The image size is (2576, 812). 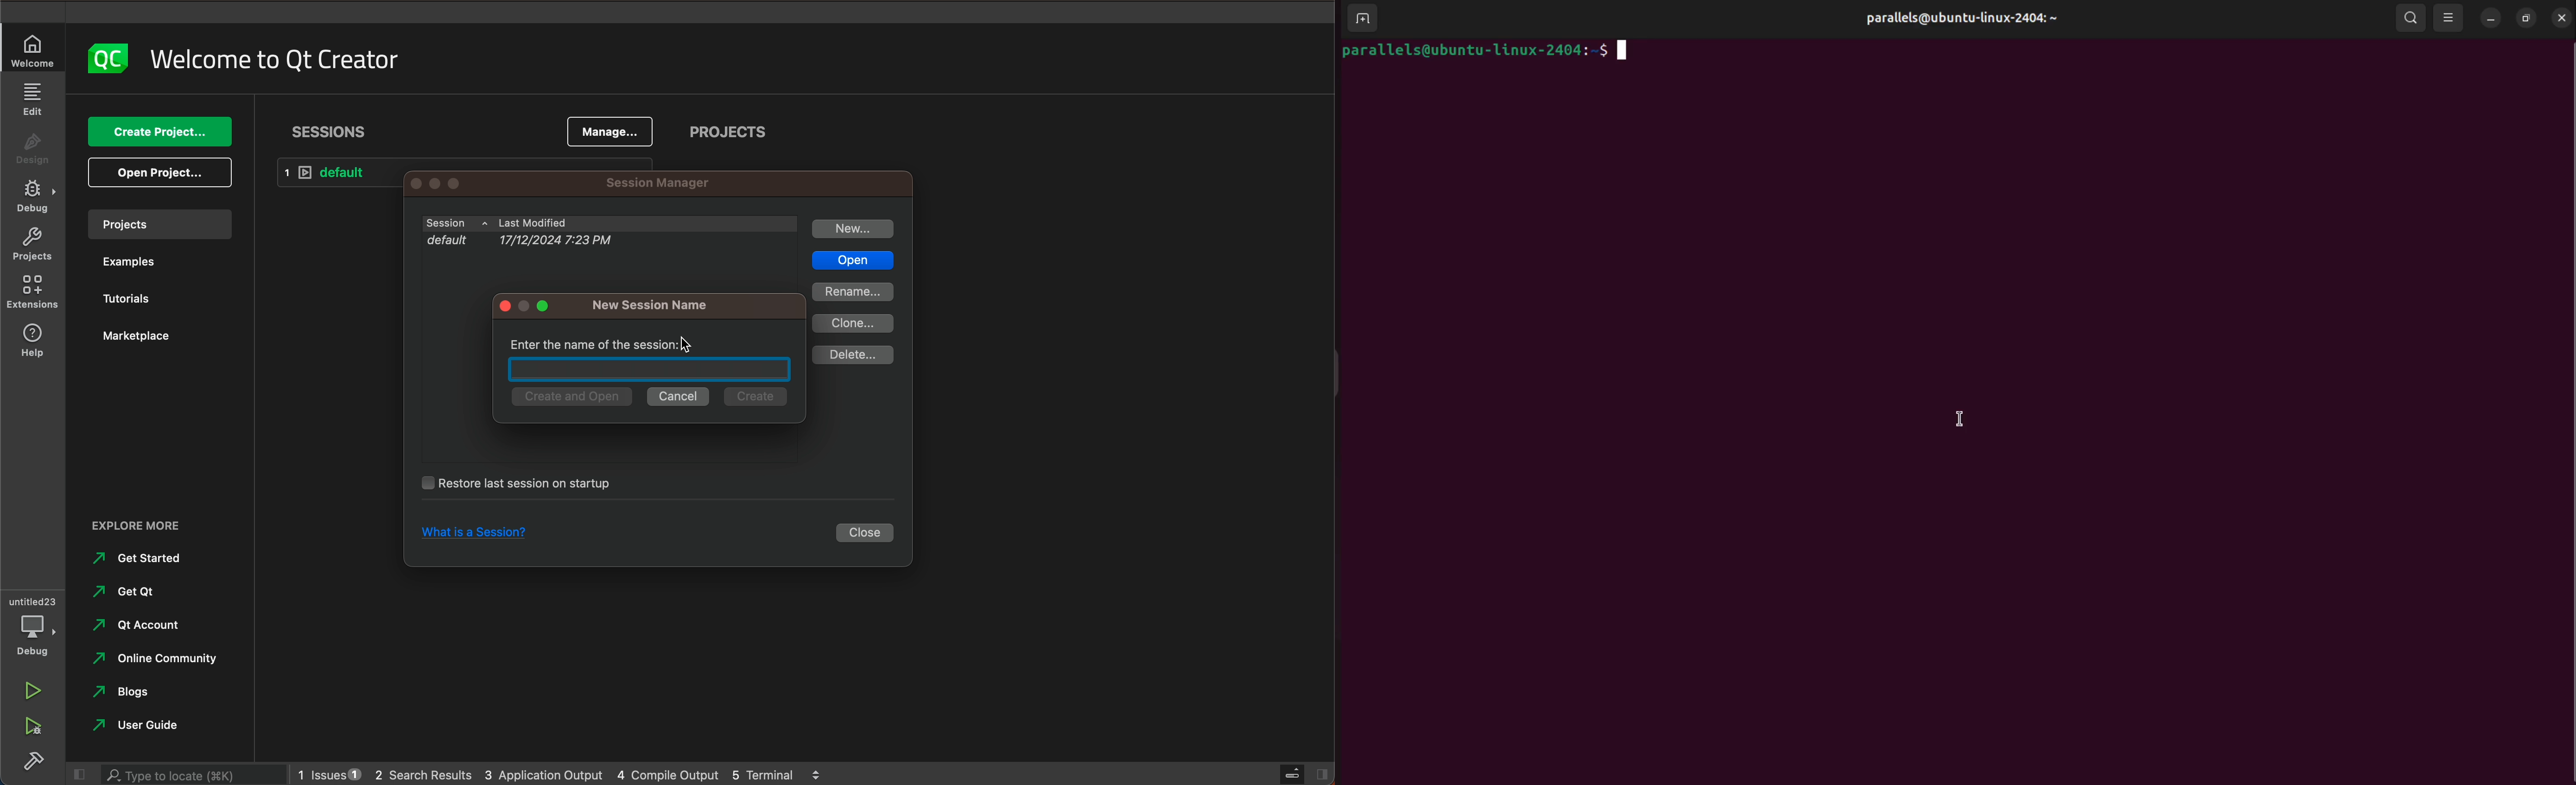 What do you see at coordinates (526, 483) in the screenshot?
I see `restore last session on startup` at bounding box center [526, 483].